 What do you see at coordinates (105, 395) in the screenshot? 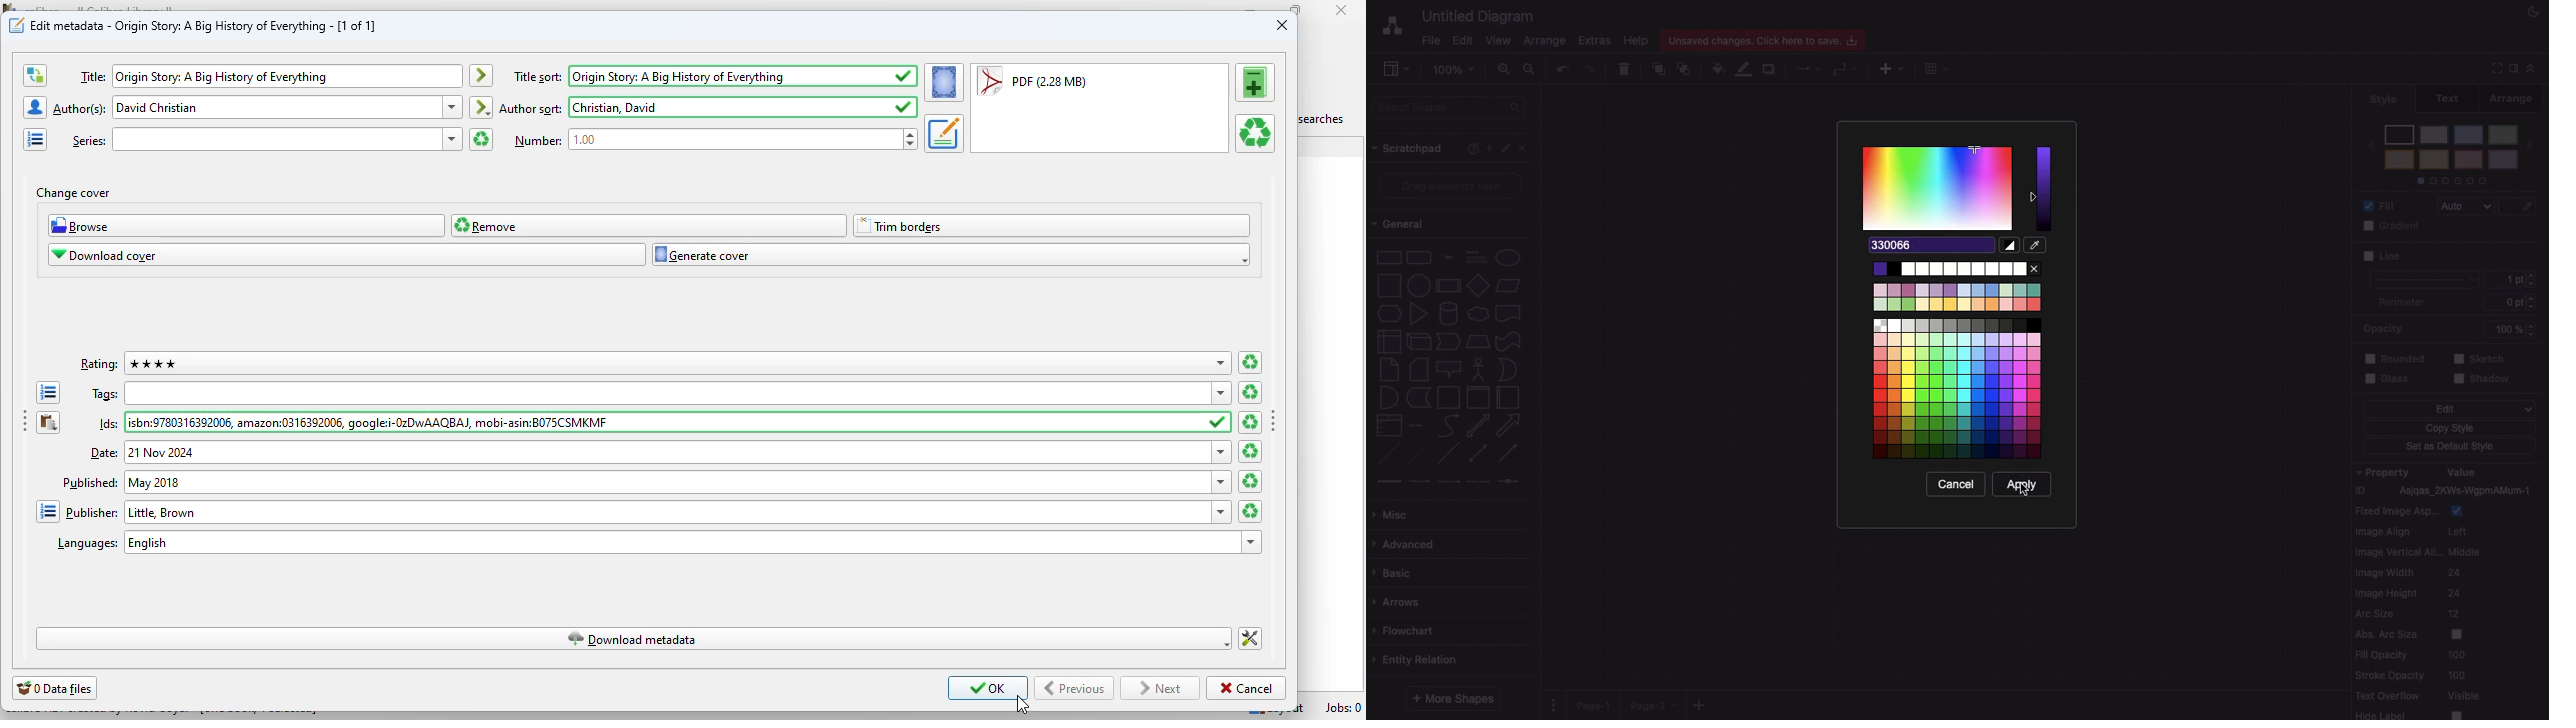
I see `text` at bounding box center [105, 395].